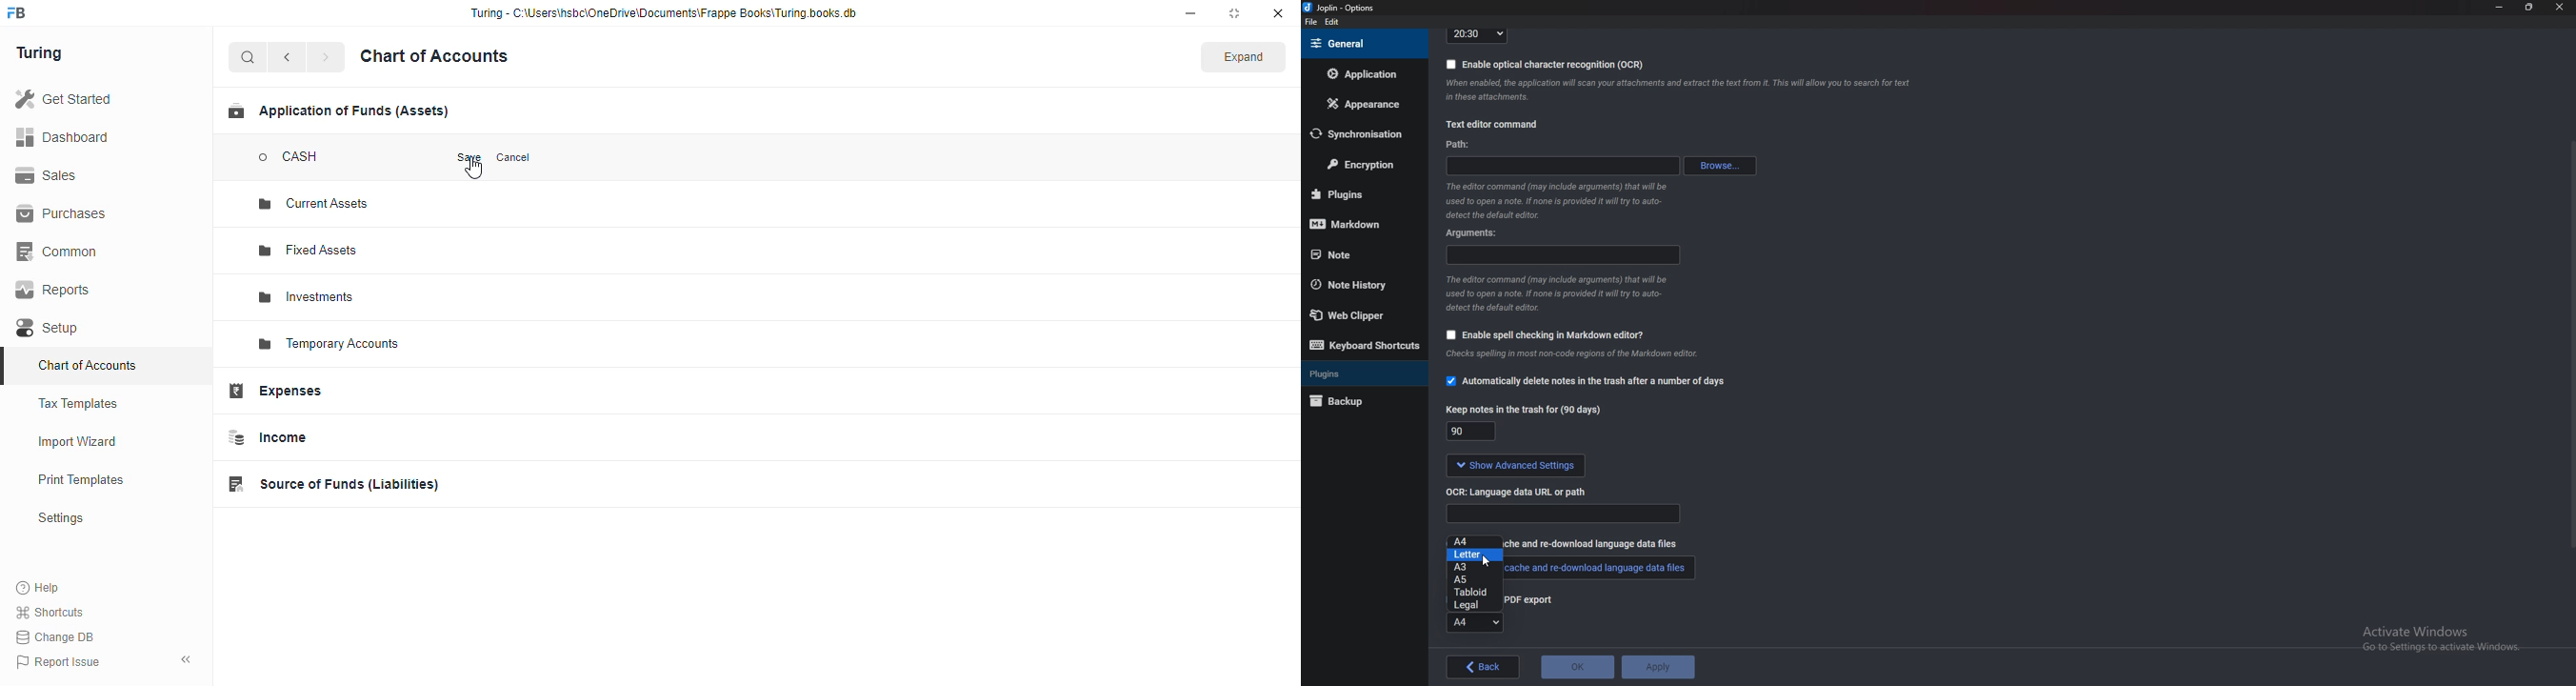 The height and width of the screenshot is (700, 2576). I want to click on a5, so click(1476, 578).